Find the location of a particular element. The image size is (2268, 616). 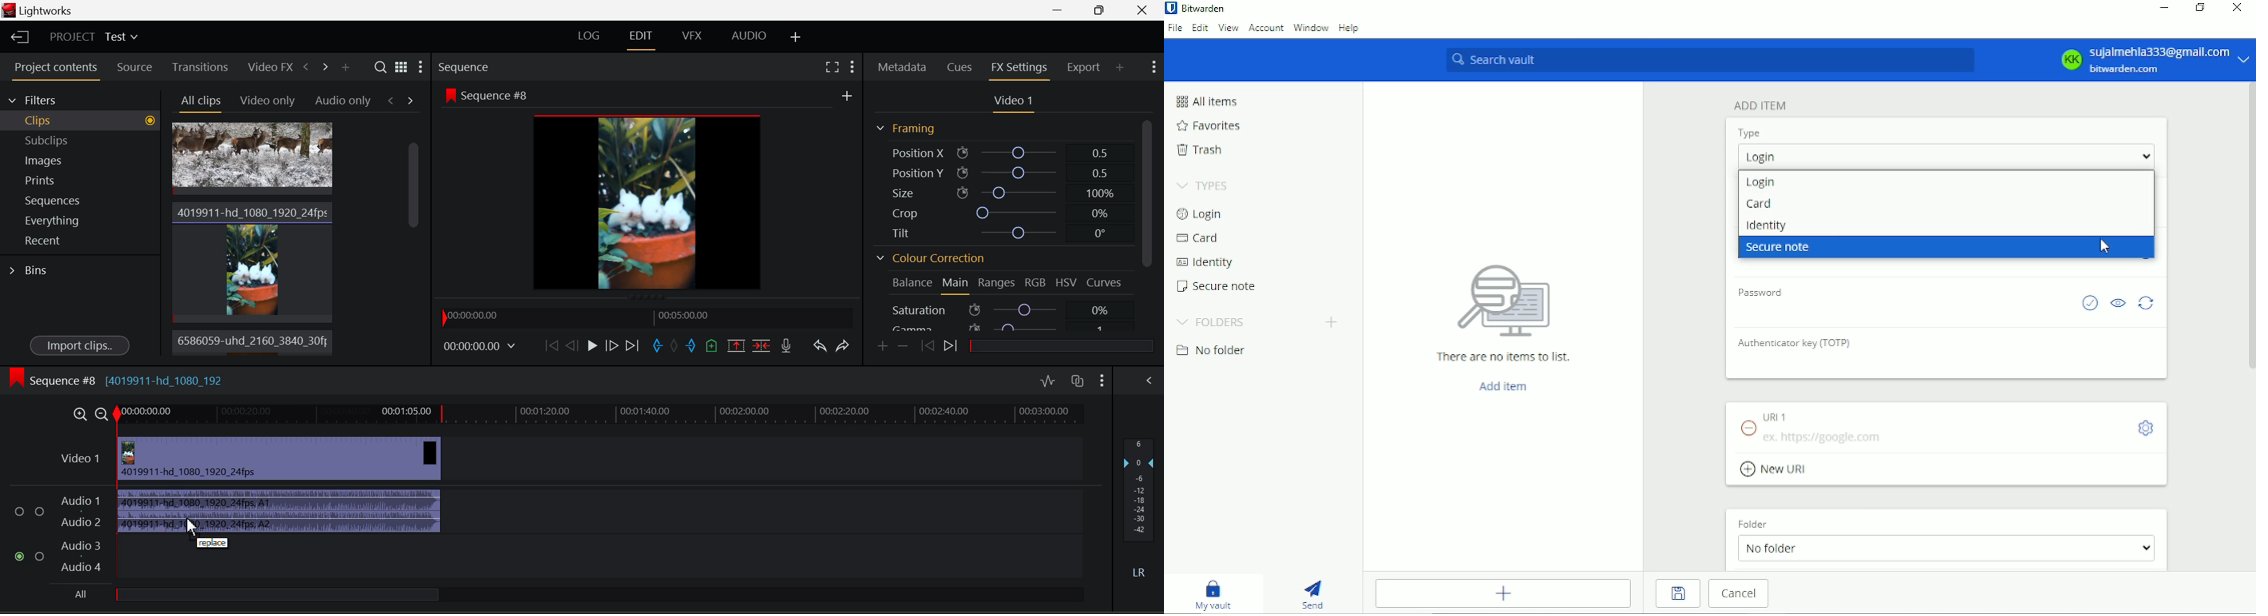

New URI is located at coordinates (1776, 469).